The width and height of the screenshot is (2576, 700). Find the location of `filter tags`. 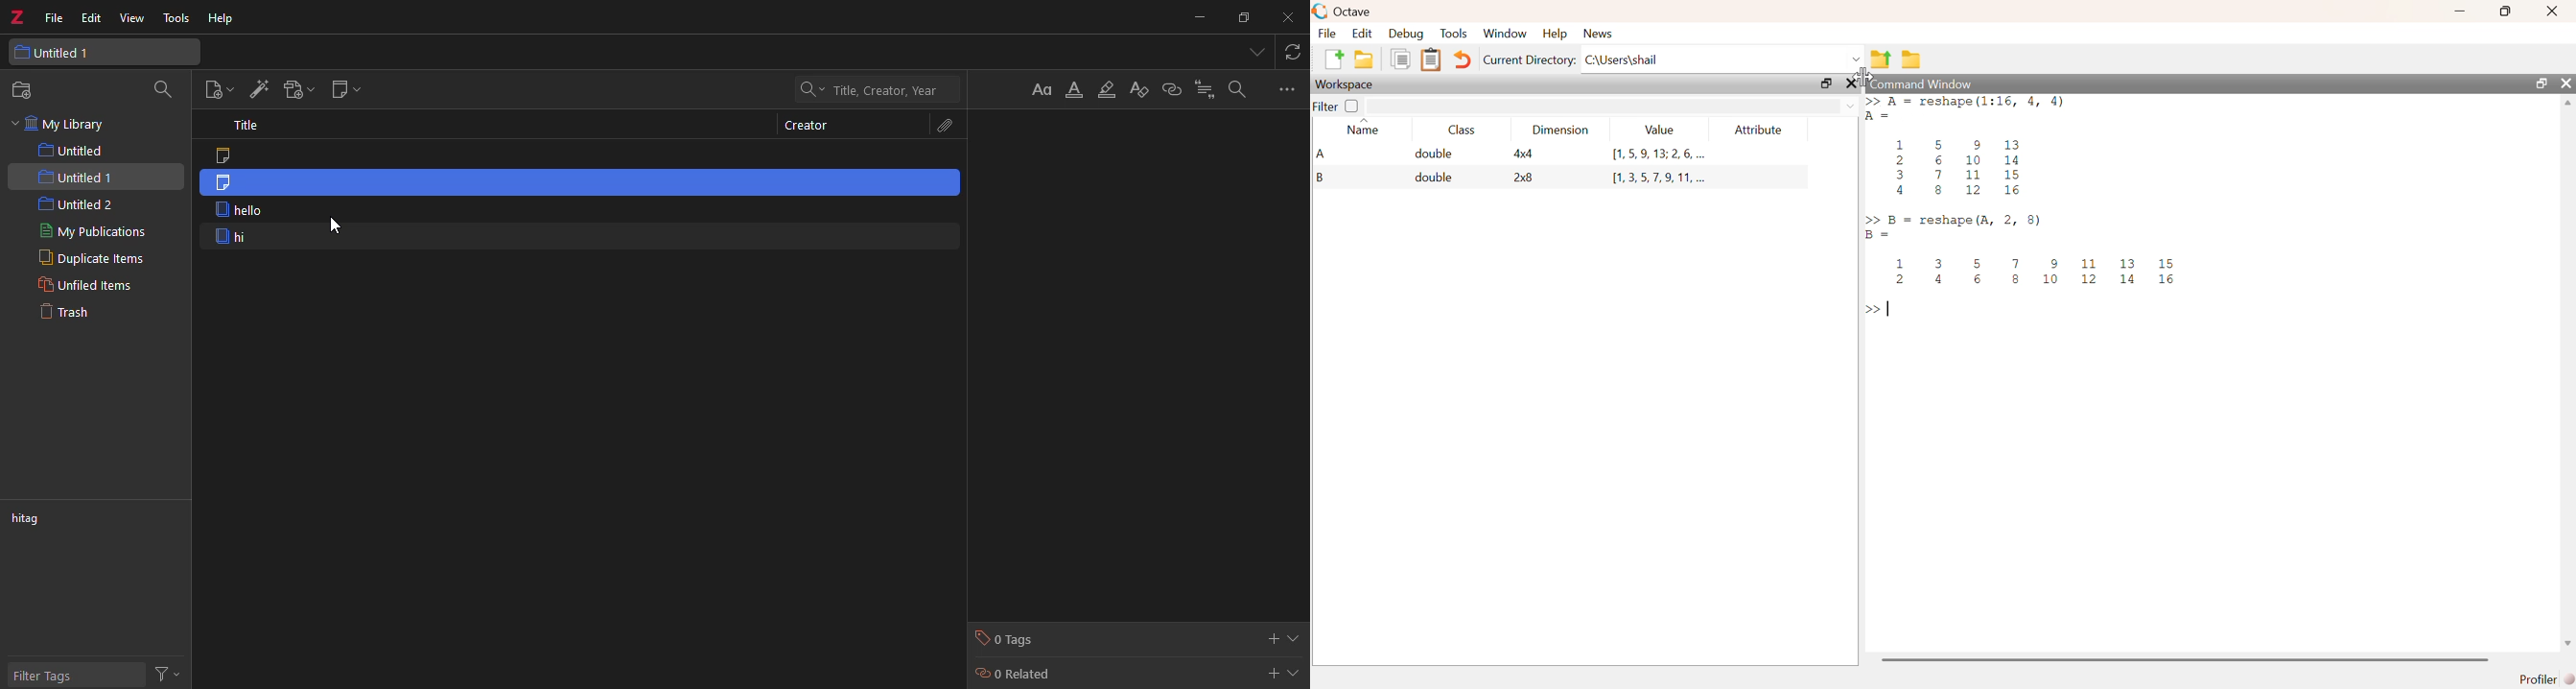

filter tags is located at coordinates (65, 674).